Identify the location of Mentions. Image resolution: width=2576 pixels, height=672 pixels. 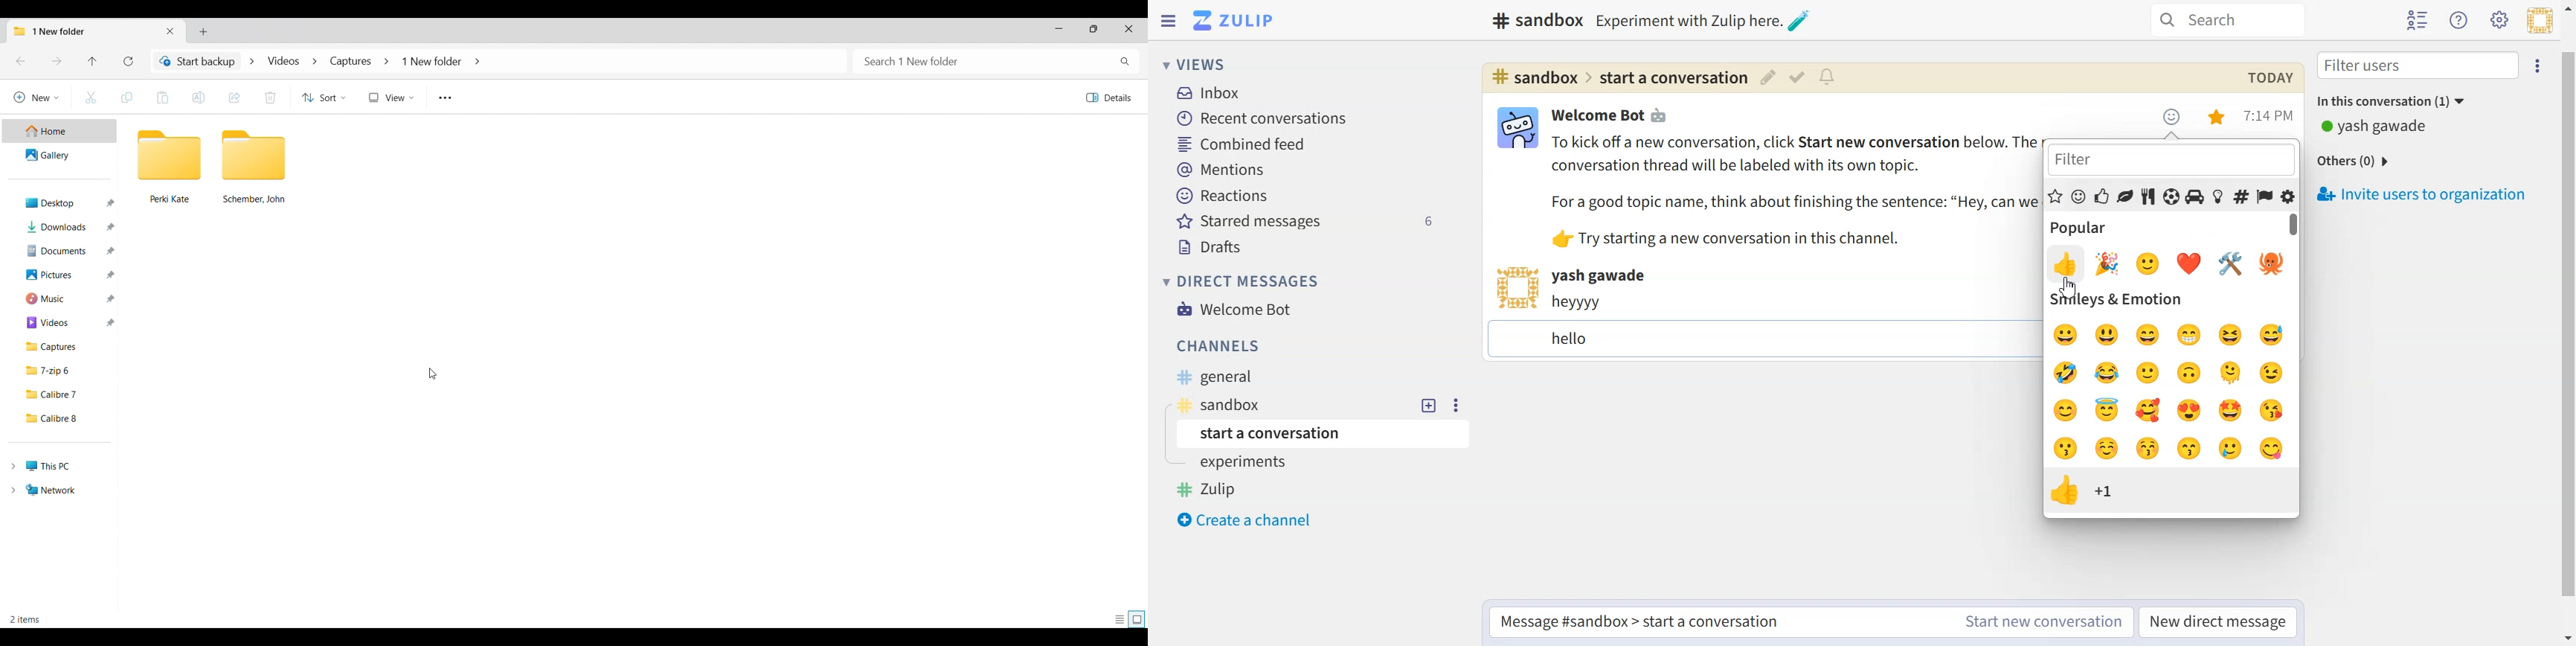
(1221, 170).